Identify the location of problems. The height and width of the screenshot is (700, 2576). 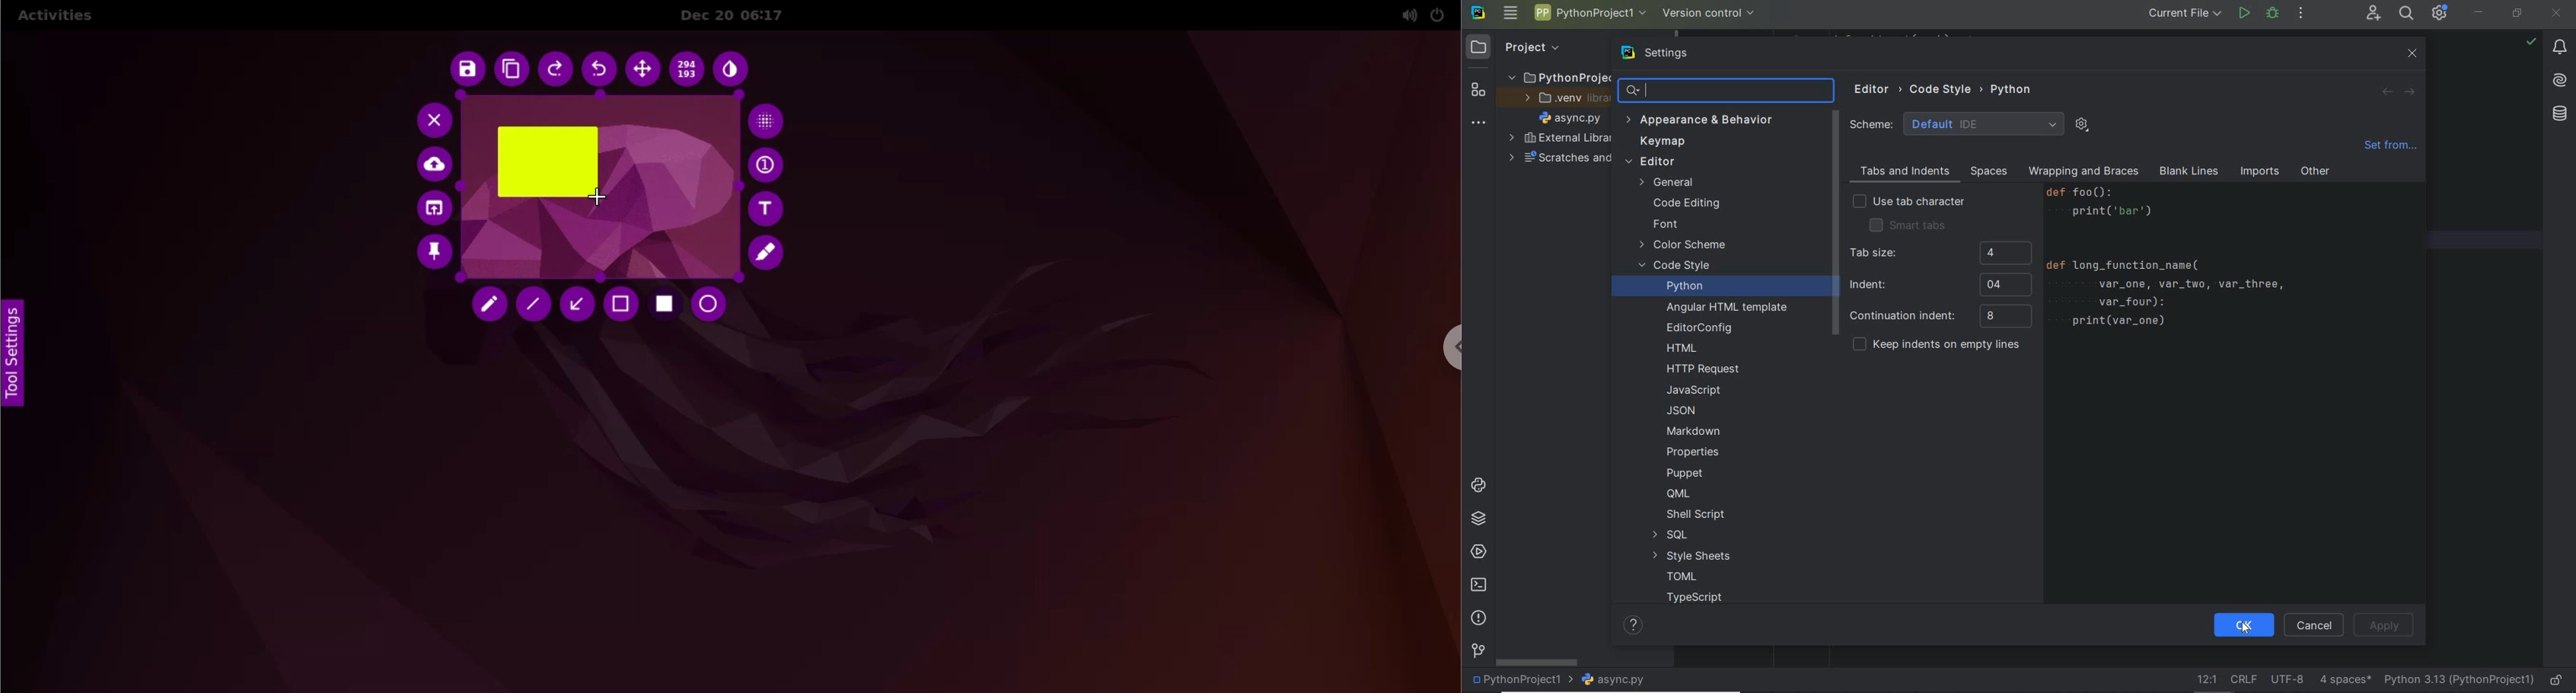
(1477, 619).